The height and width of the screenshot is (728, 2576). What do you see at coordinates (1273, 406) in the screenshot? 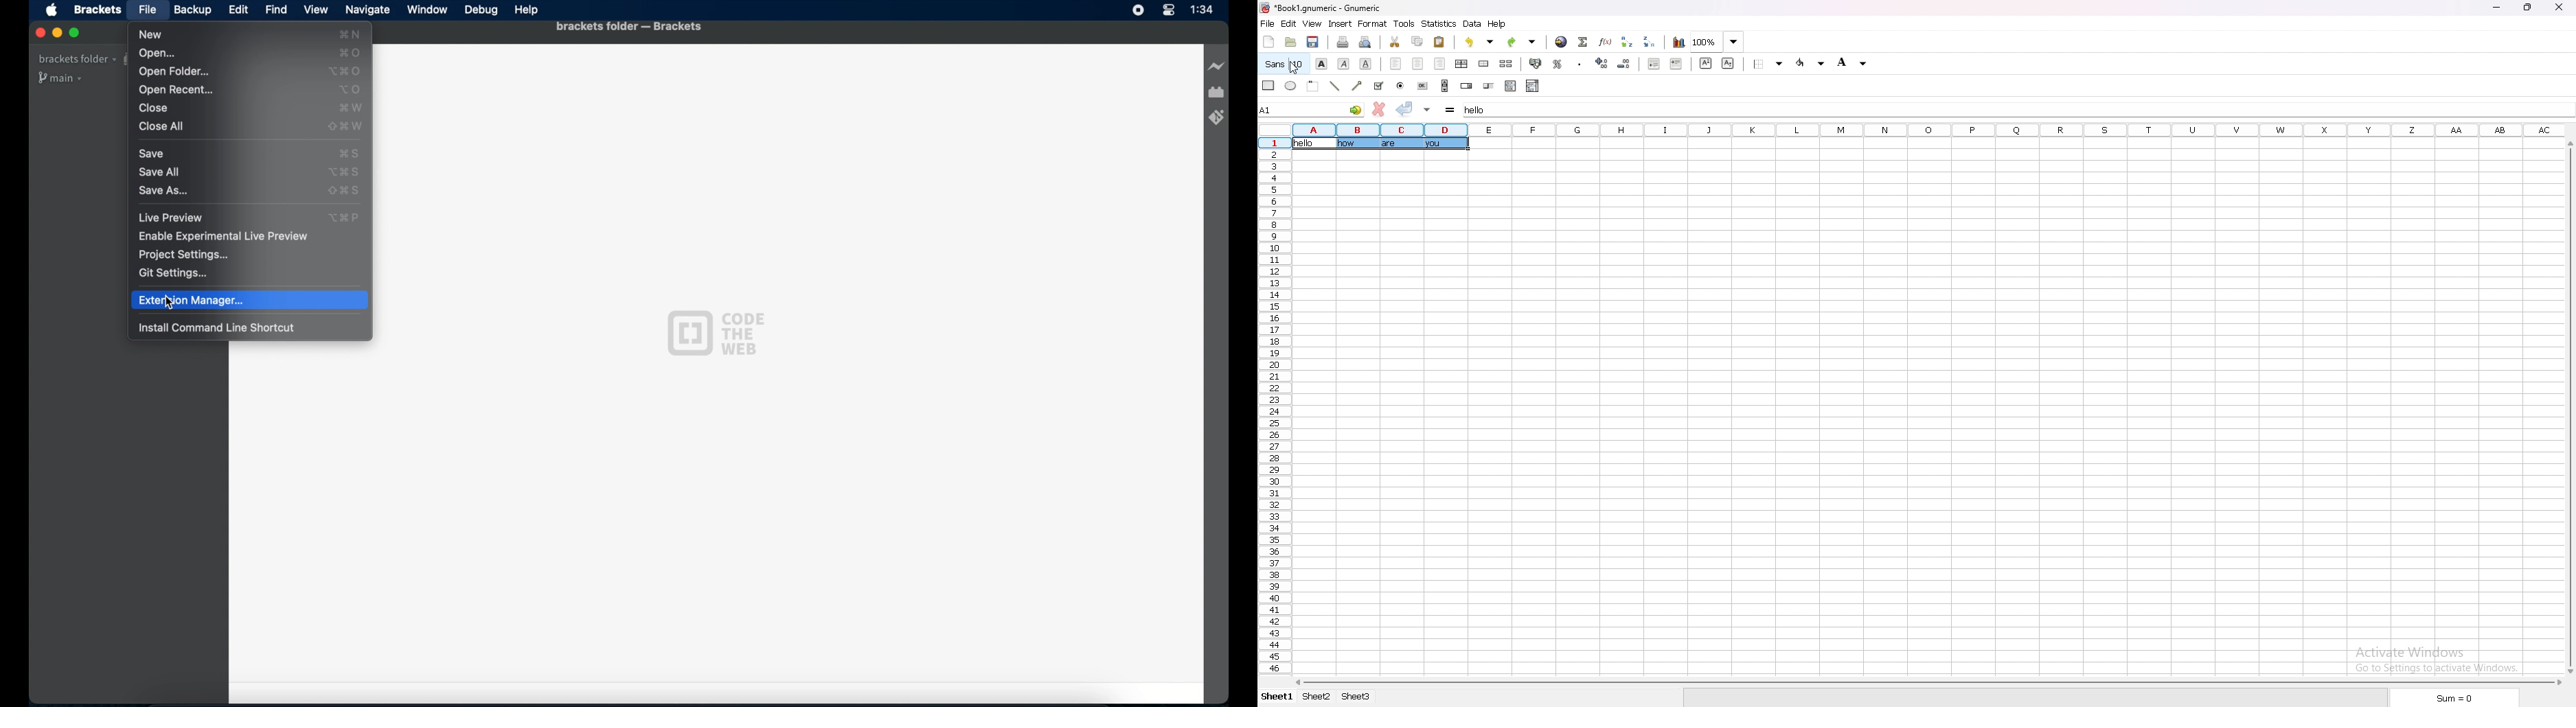
I see `rows` at bounding box center [1273, 406].